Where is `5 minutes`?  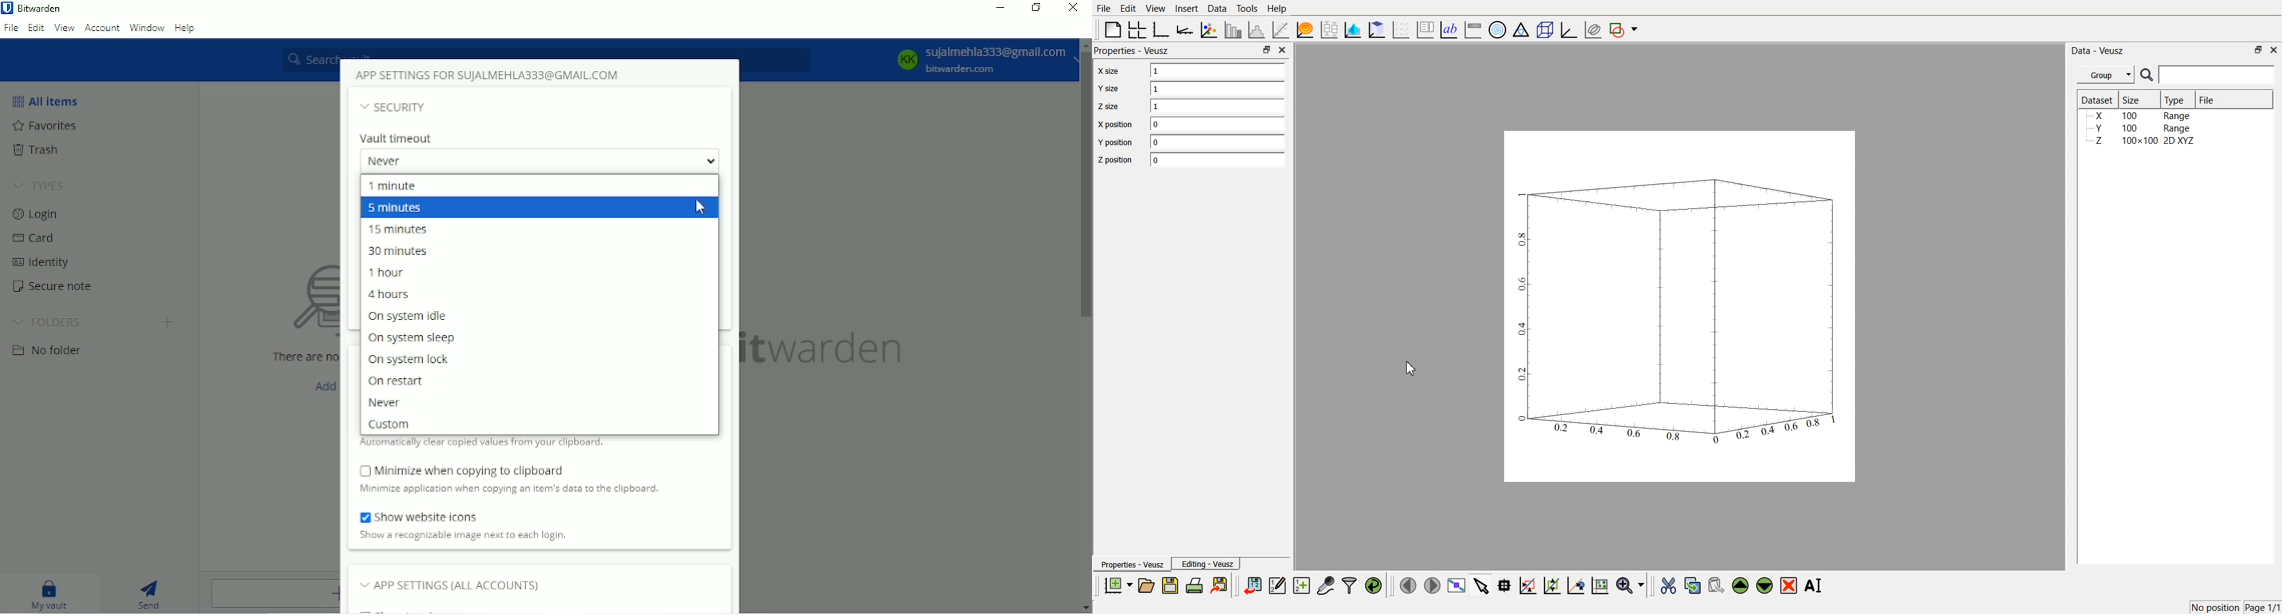
5 minutes is located at coordinates (395, 209).